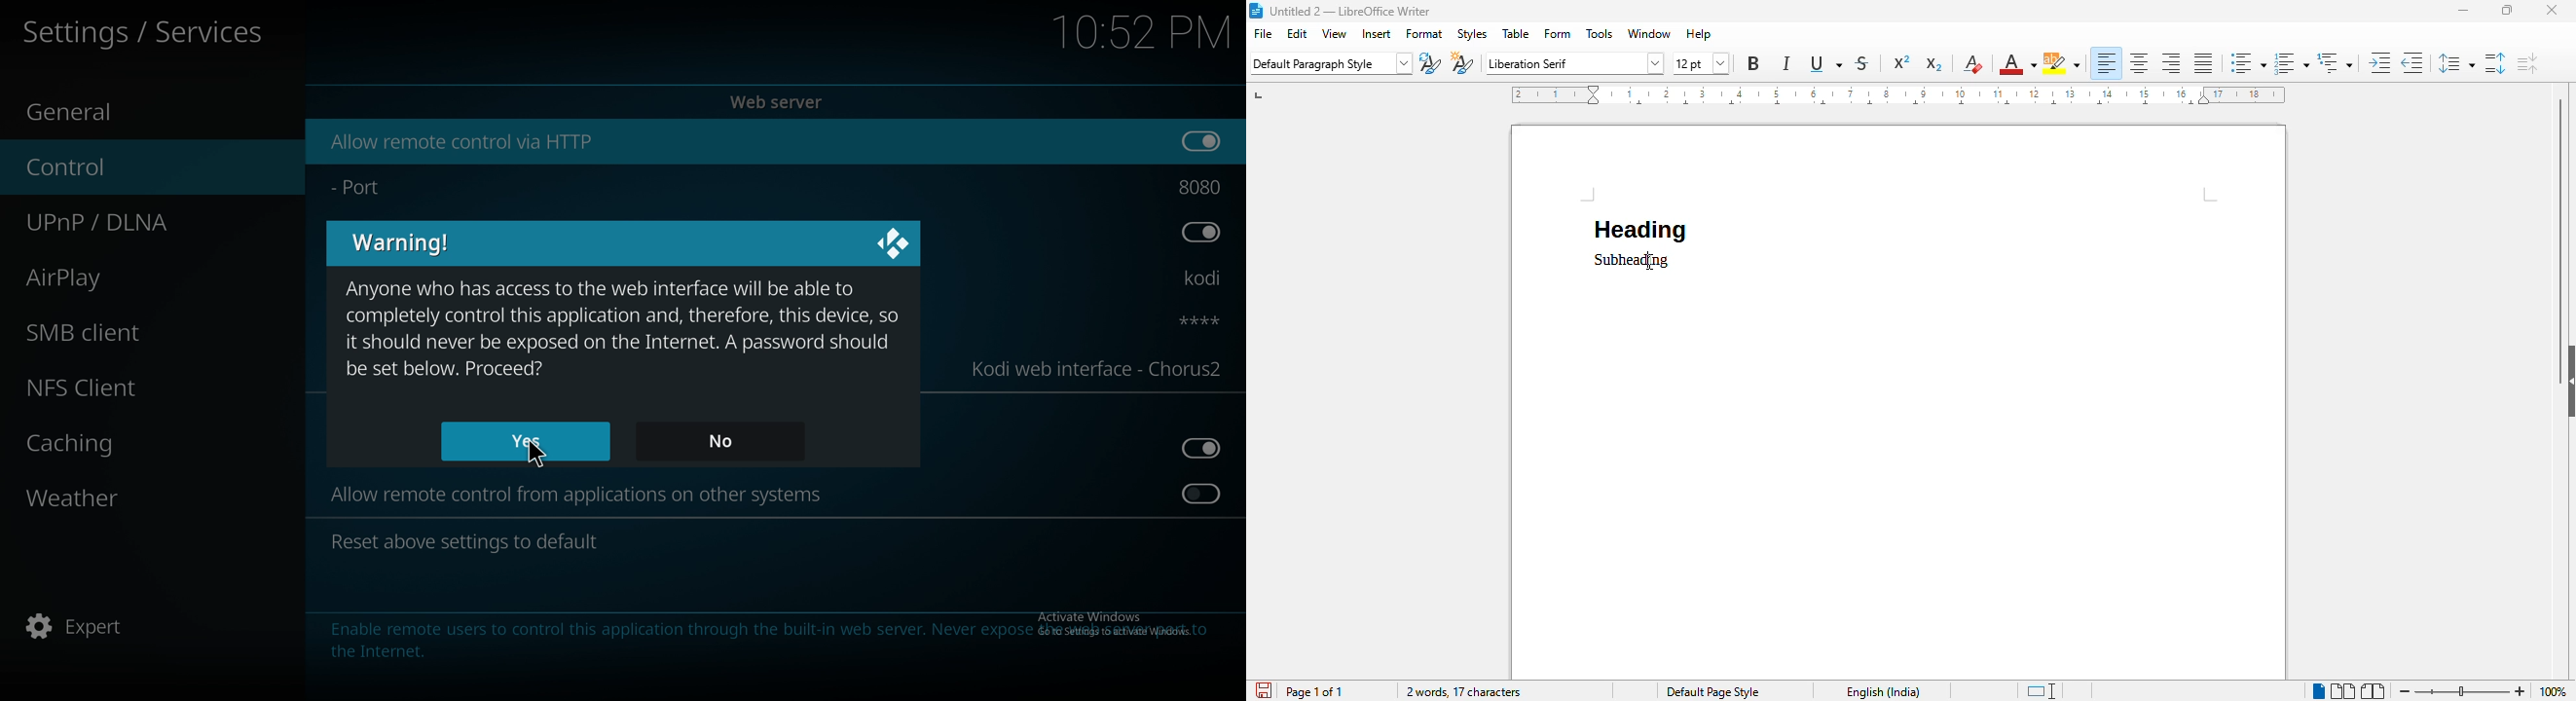 This screenshot has width=2576, height=728. I want to click on toggle, so click(1202, 141).